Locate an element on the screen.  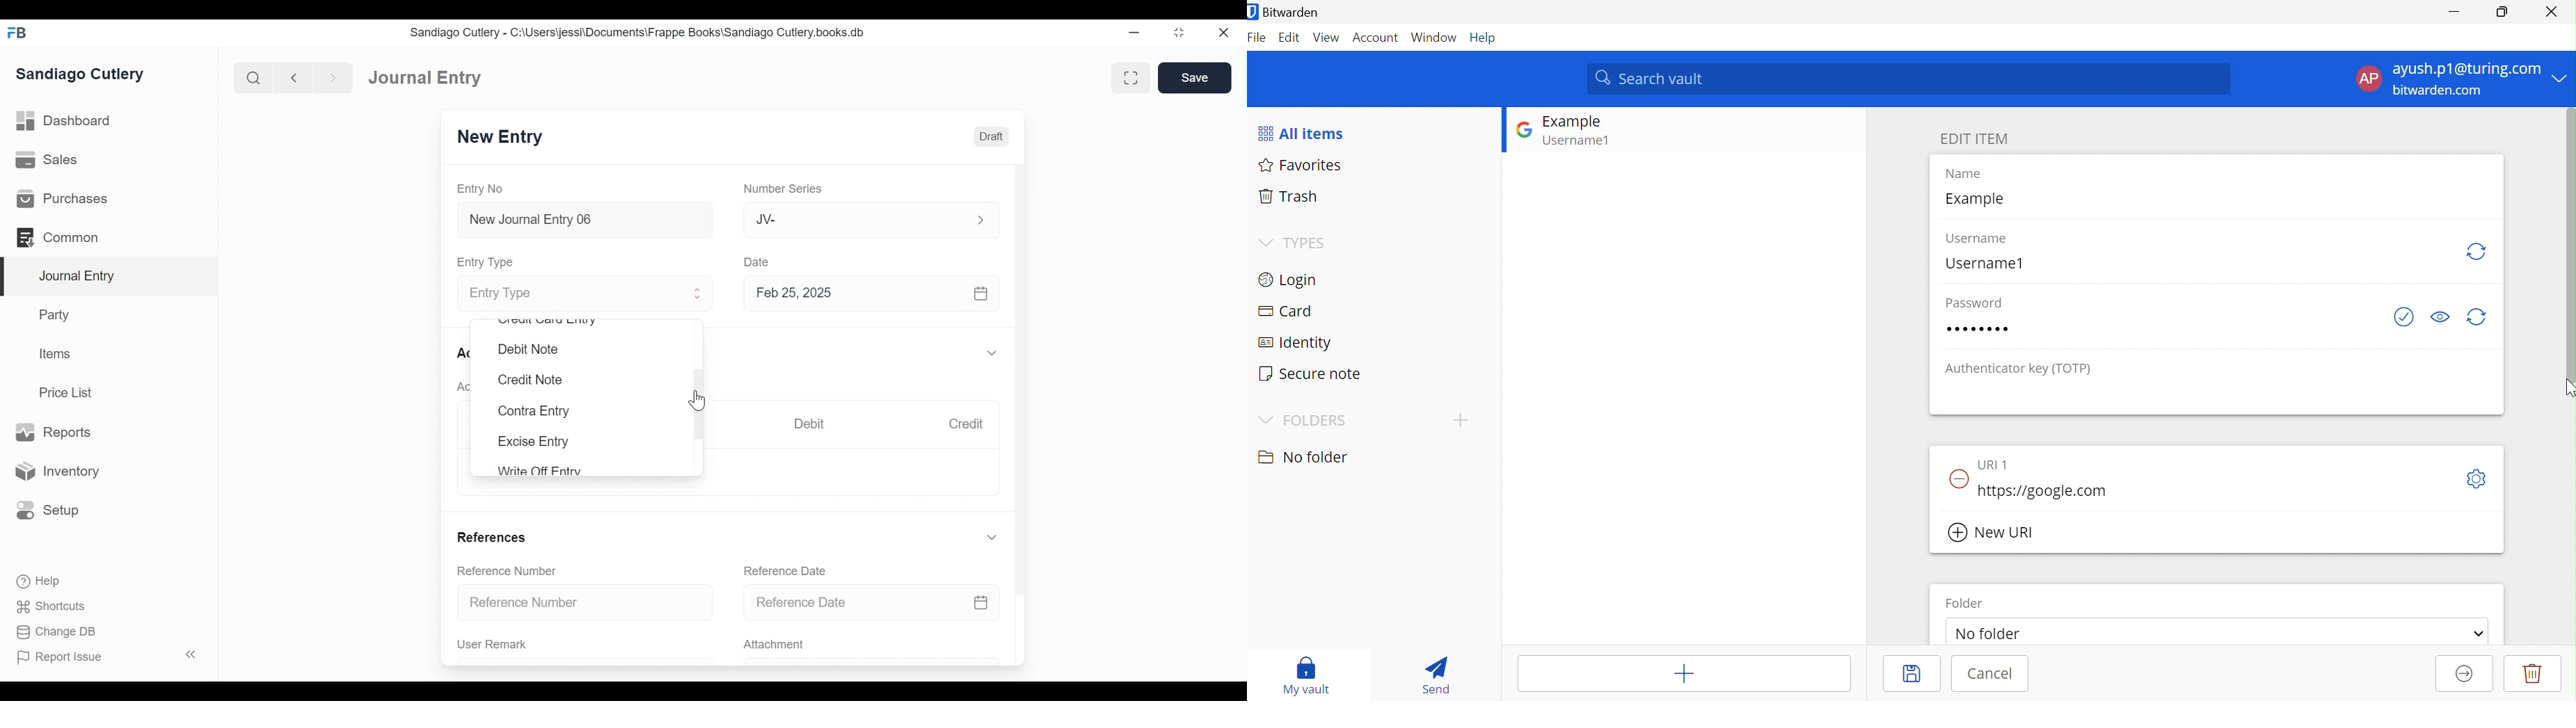
Delete is located at coordinates (2534, 674).